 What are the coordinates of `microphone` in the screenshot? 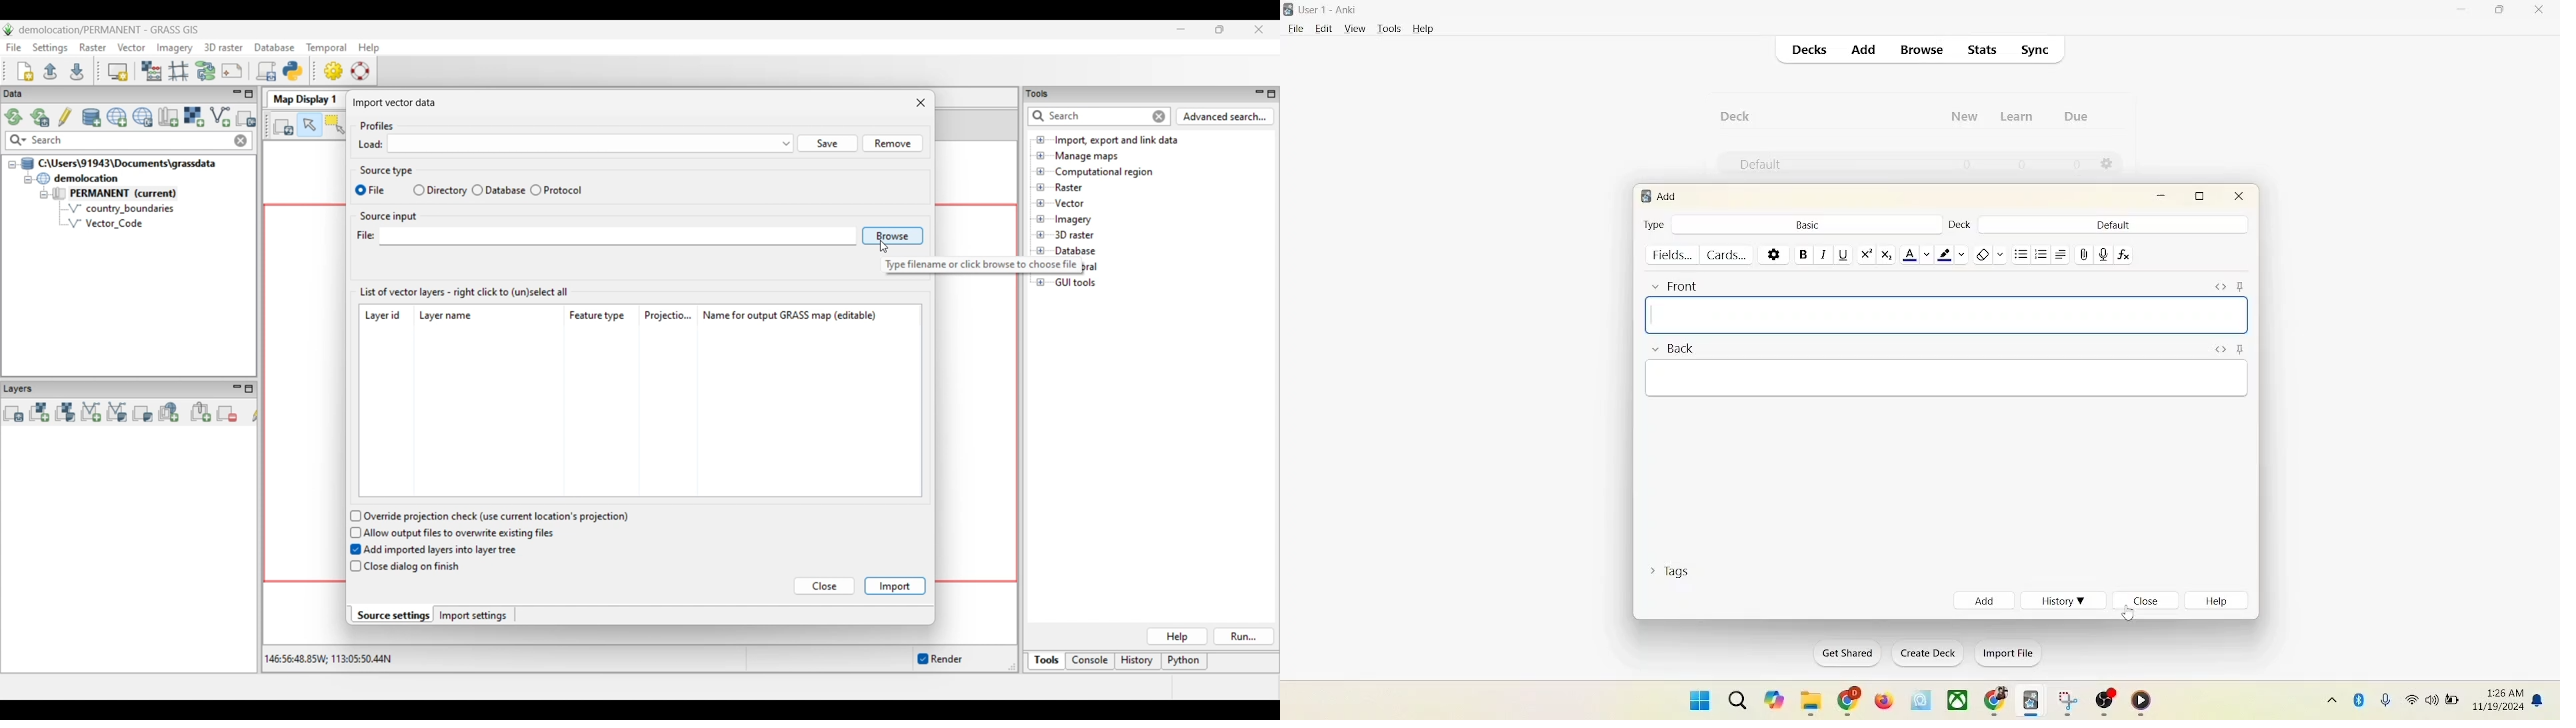 It's located at (2382, 698).